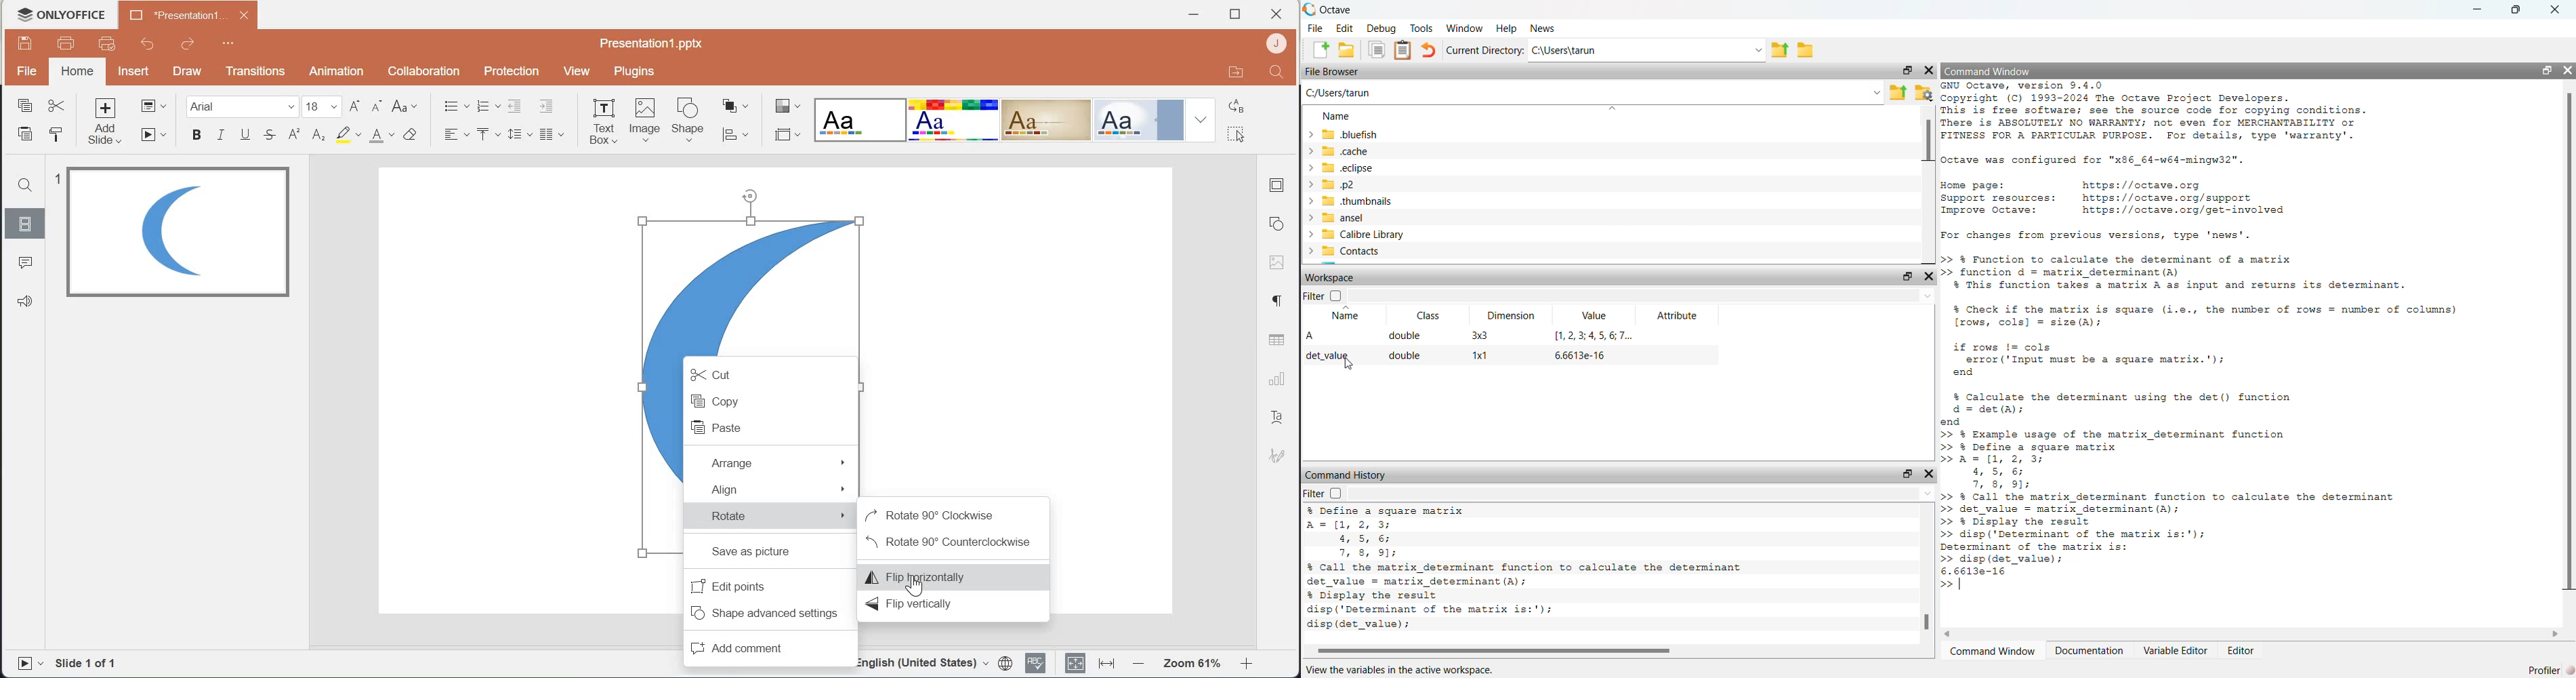  What do you see at coordinates (1199, 119) in the screenshot?
I see `Drop down` at bounding box center [1199, 119].